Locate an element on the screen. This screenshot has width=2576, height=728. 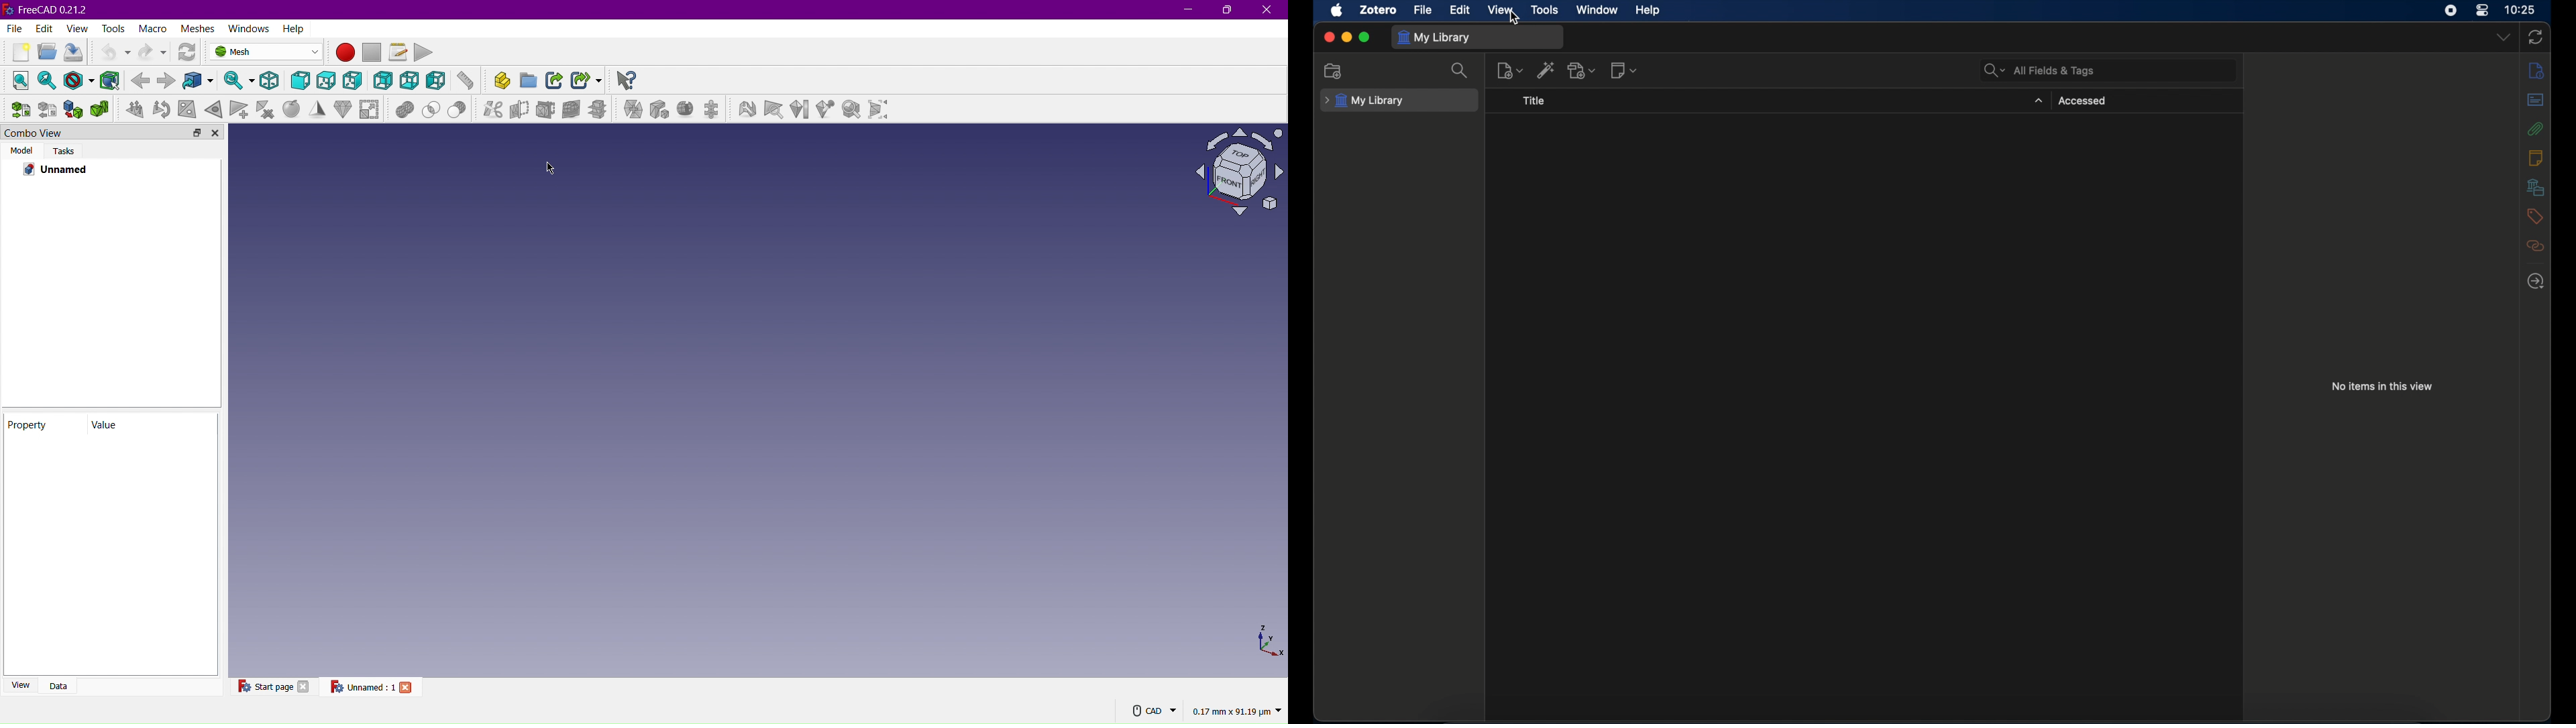
attachments is located at coordinates (2535, 129).